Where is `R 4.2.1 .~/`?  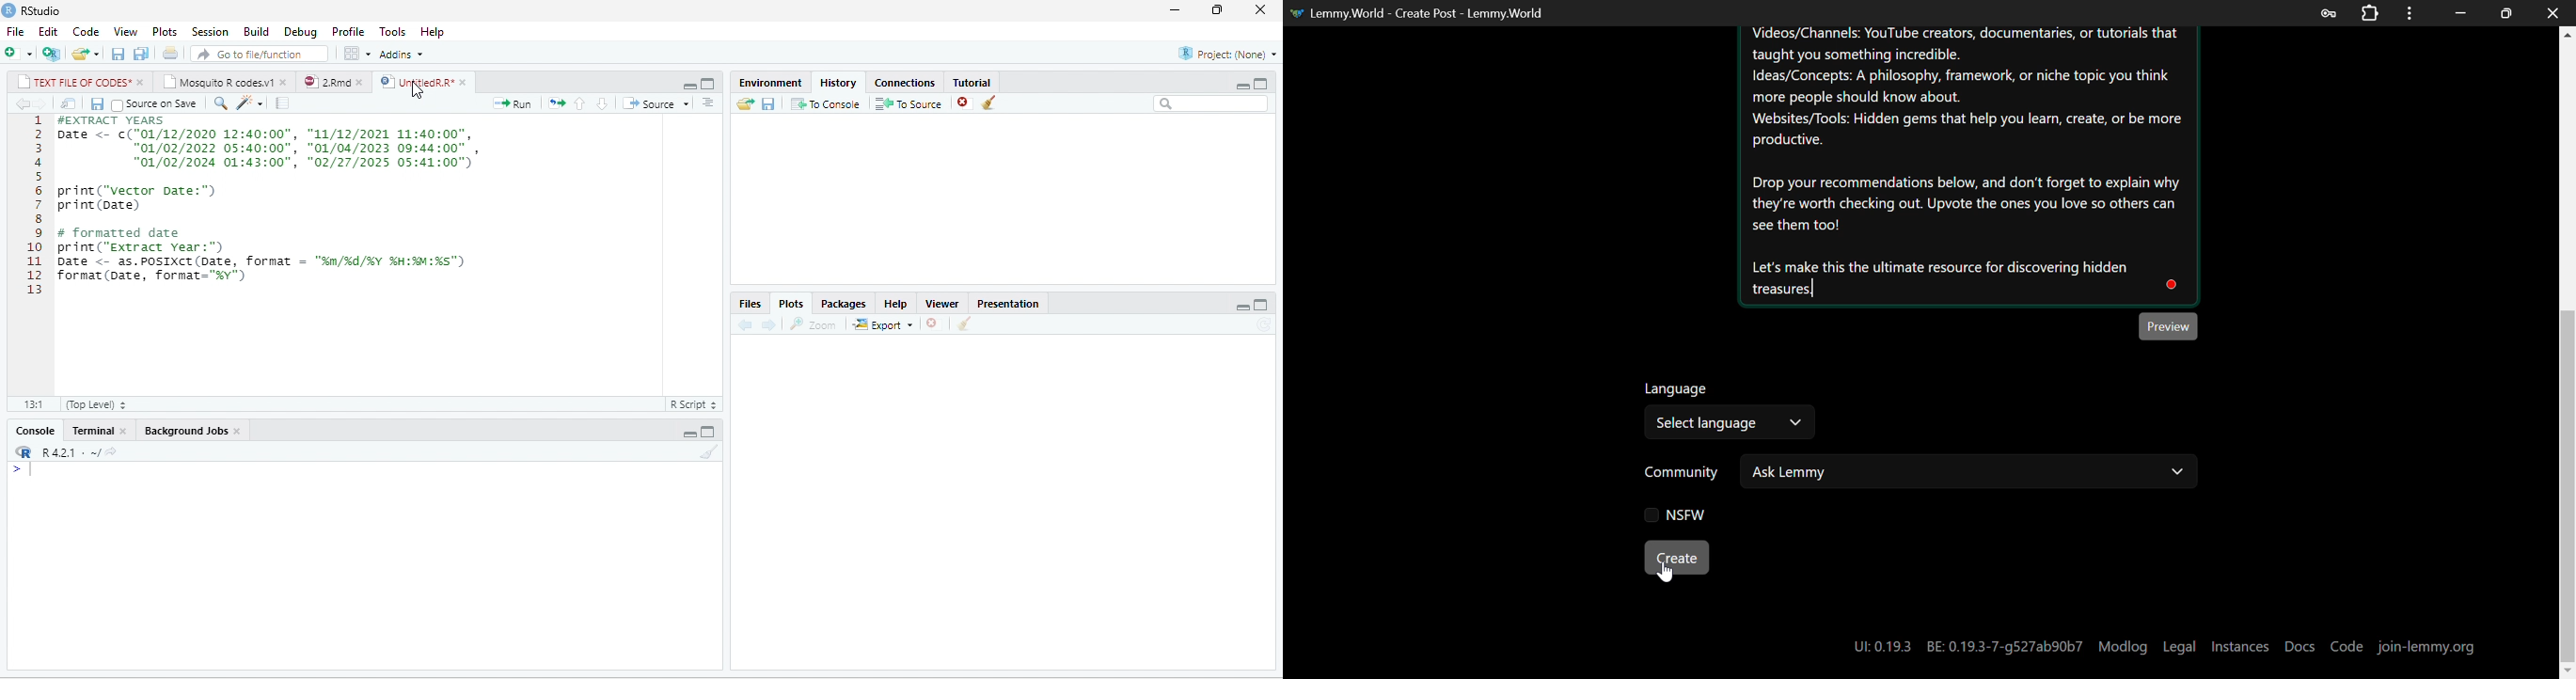
R 4.2.1 .~/ is located at coordinates (67, 452).